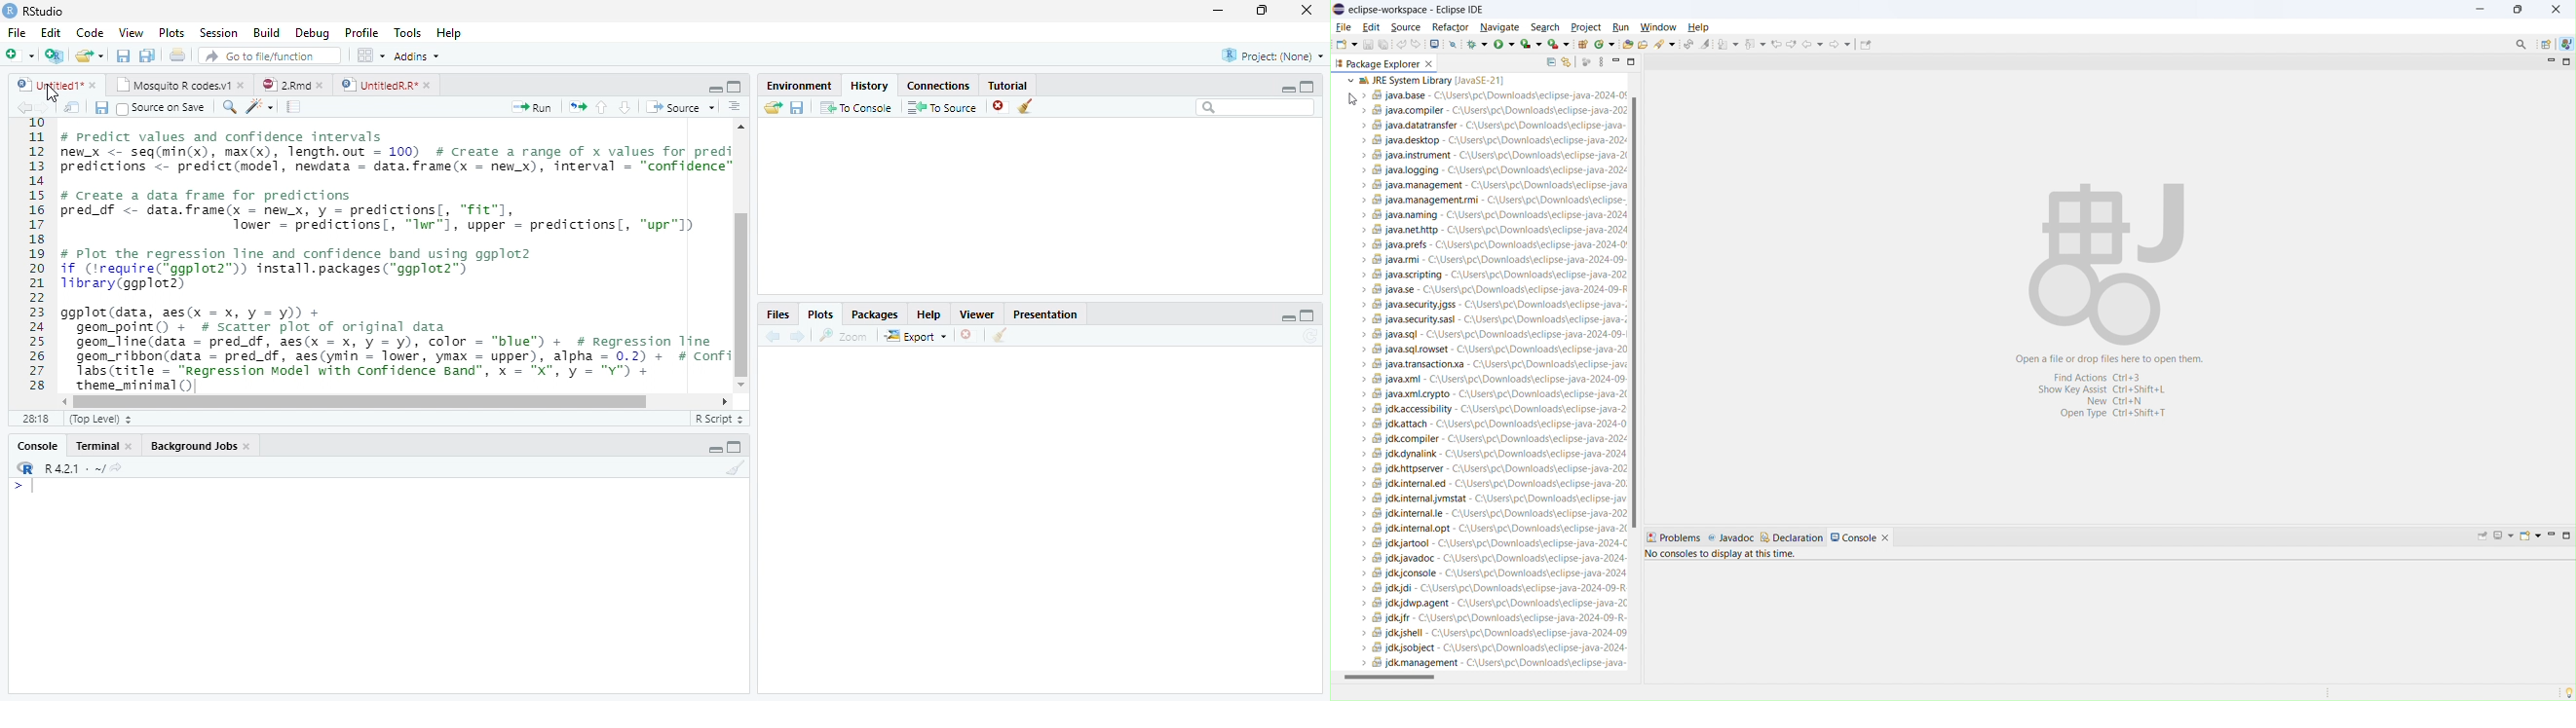 Image resolution: width=2576 pixels, height=728 pixels. What do you see at coordinates (797, 338) in the screenshot?
I see `Next` at bounding box center [797, 338].